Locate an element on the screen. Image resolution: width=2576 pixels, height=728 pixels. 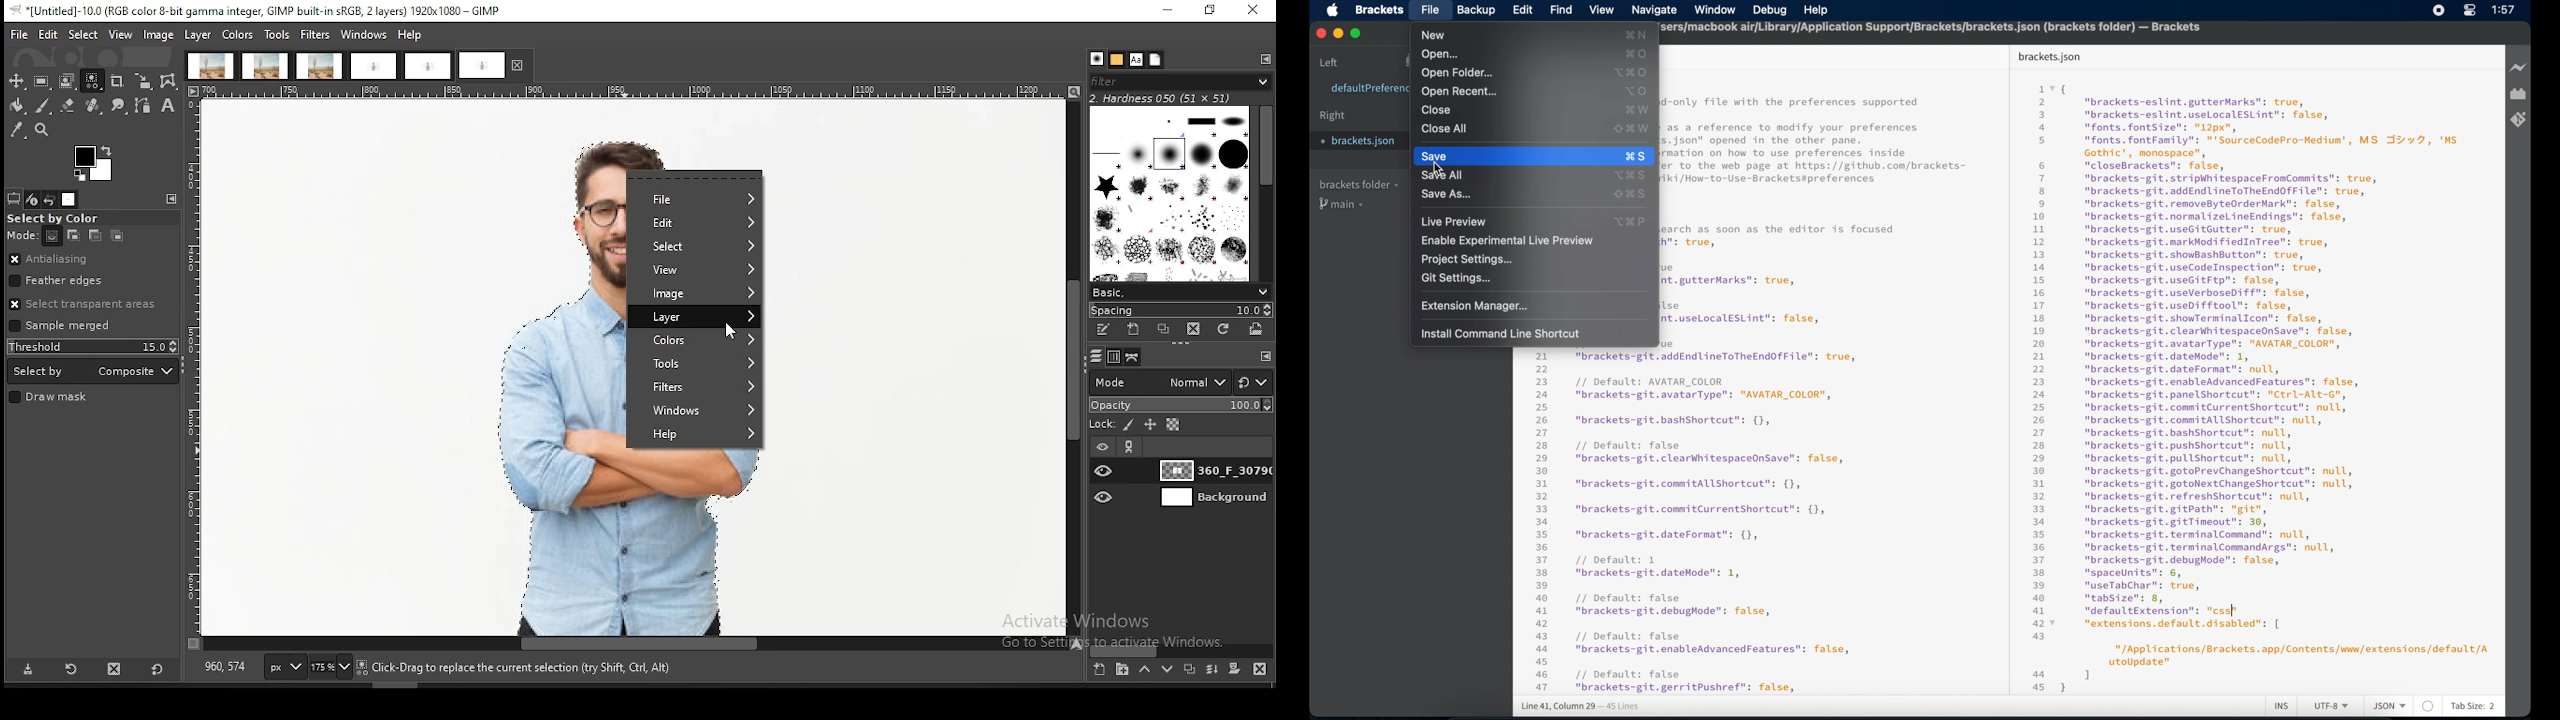
reset is located at coordinates (1254, 381).